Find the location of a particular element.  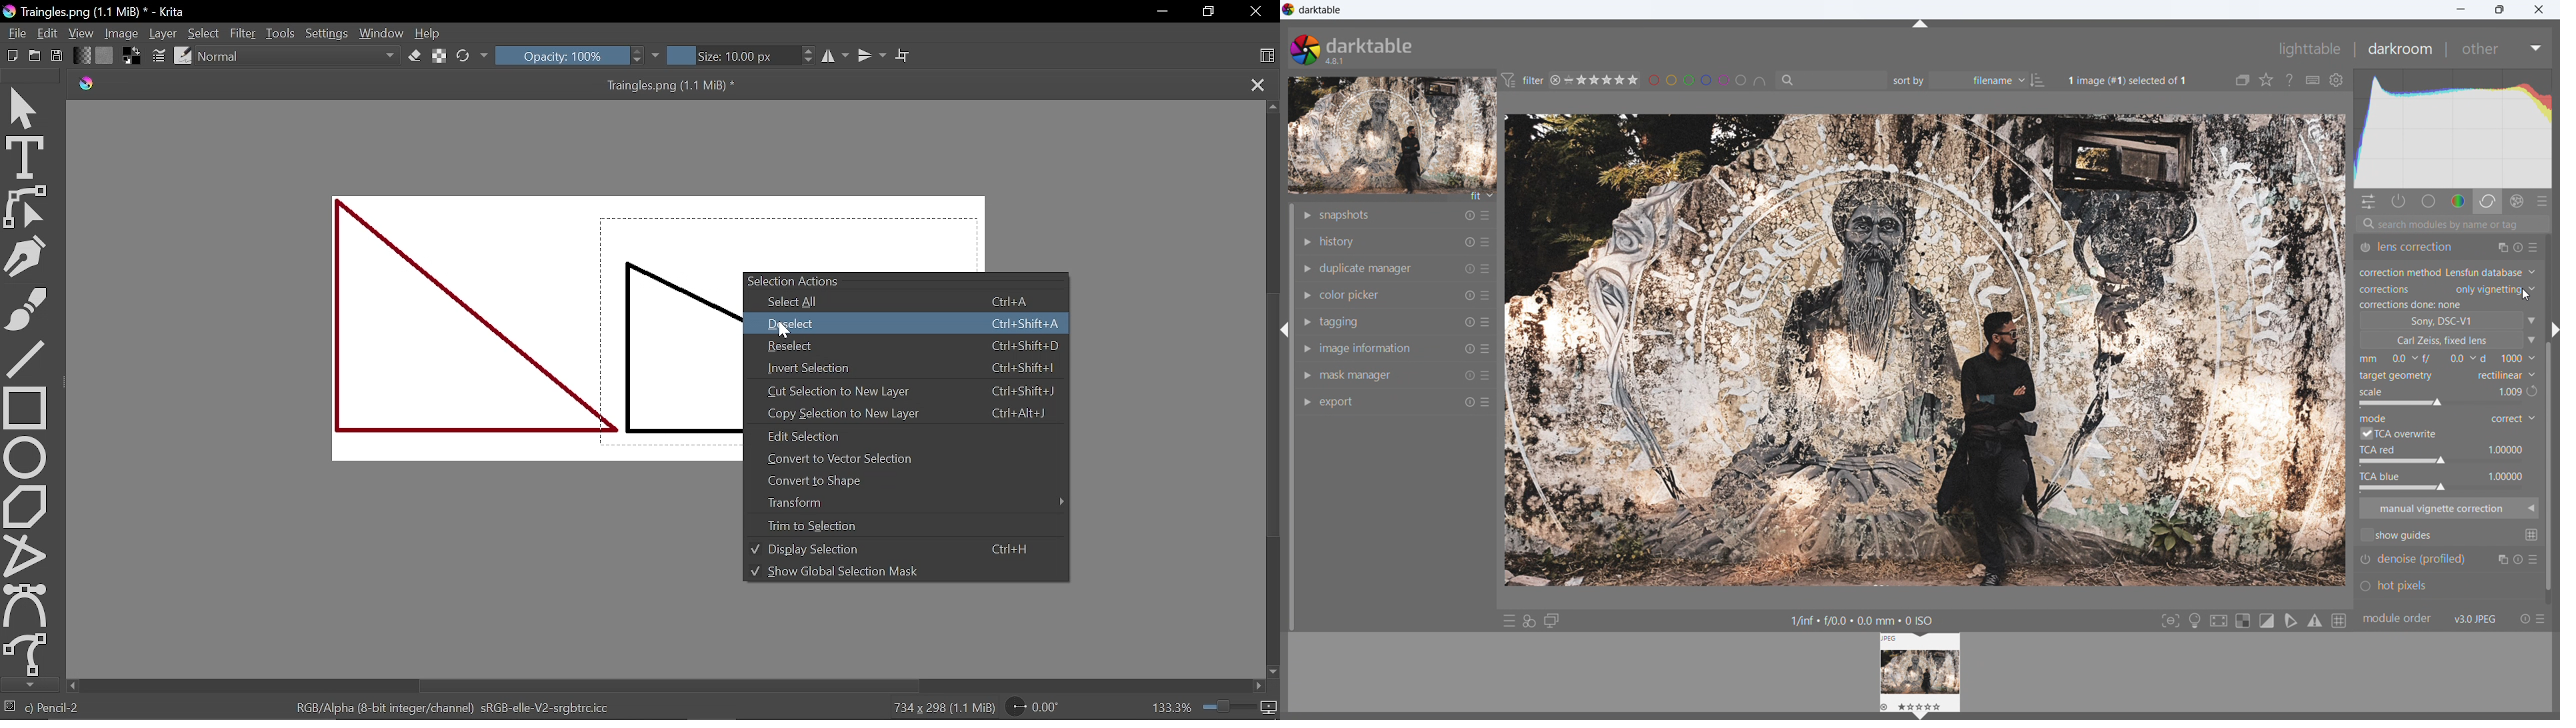

toggle ISO 12646 color assessment conditions is located at coordinates (2195, 620).